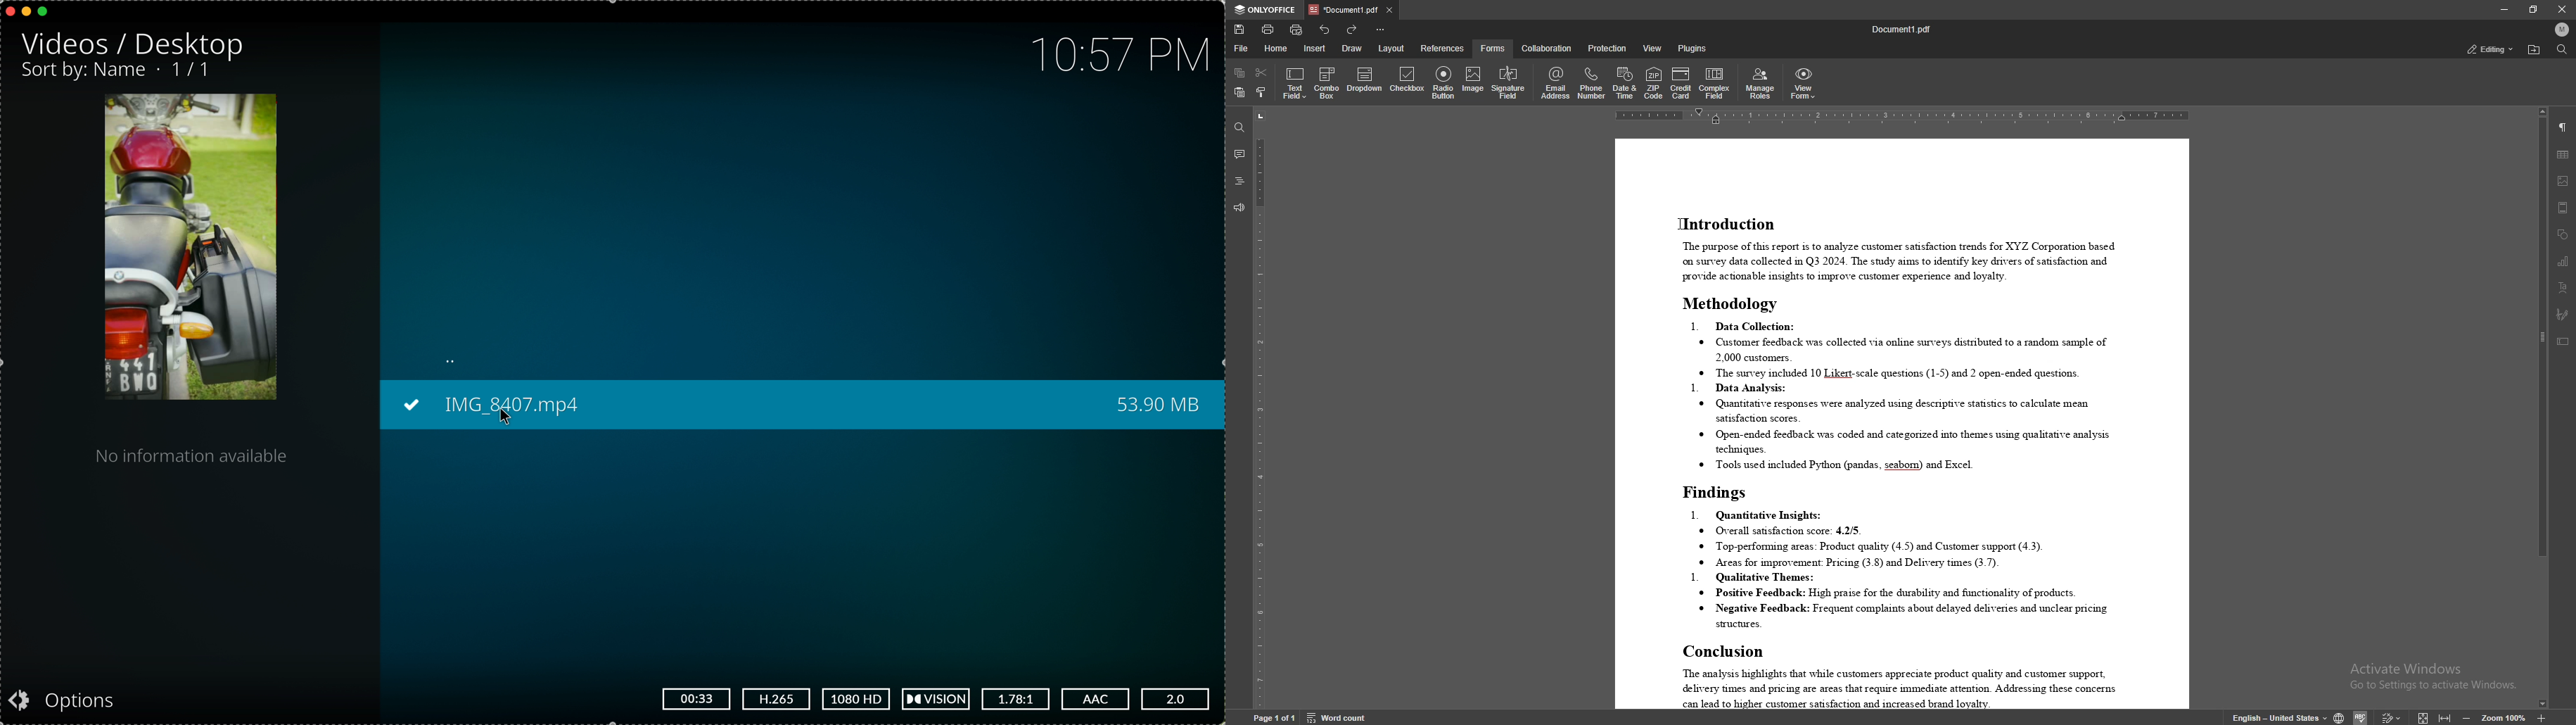 The image size is (2576, 728). What do you see at coordinates (1239, 30) in the screenshot?
I see `save` at bounding box center [1239, 30].